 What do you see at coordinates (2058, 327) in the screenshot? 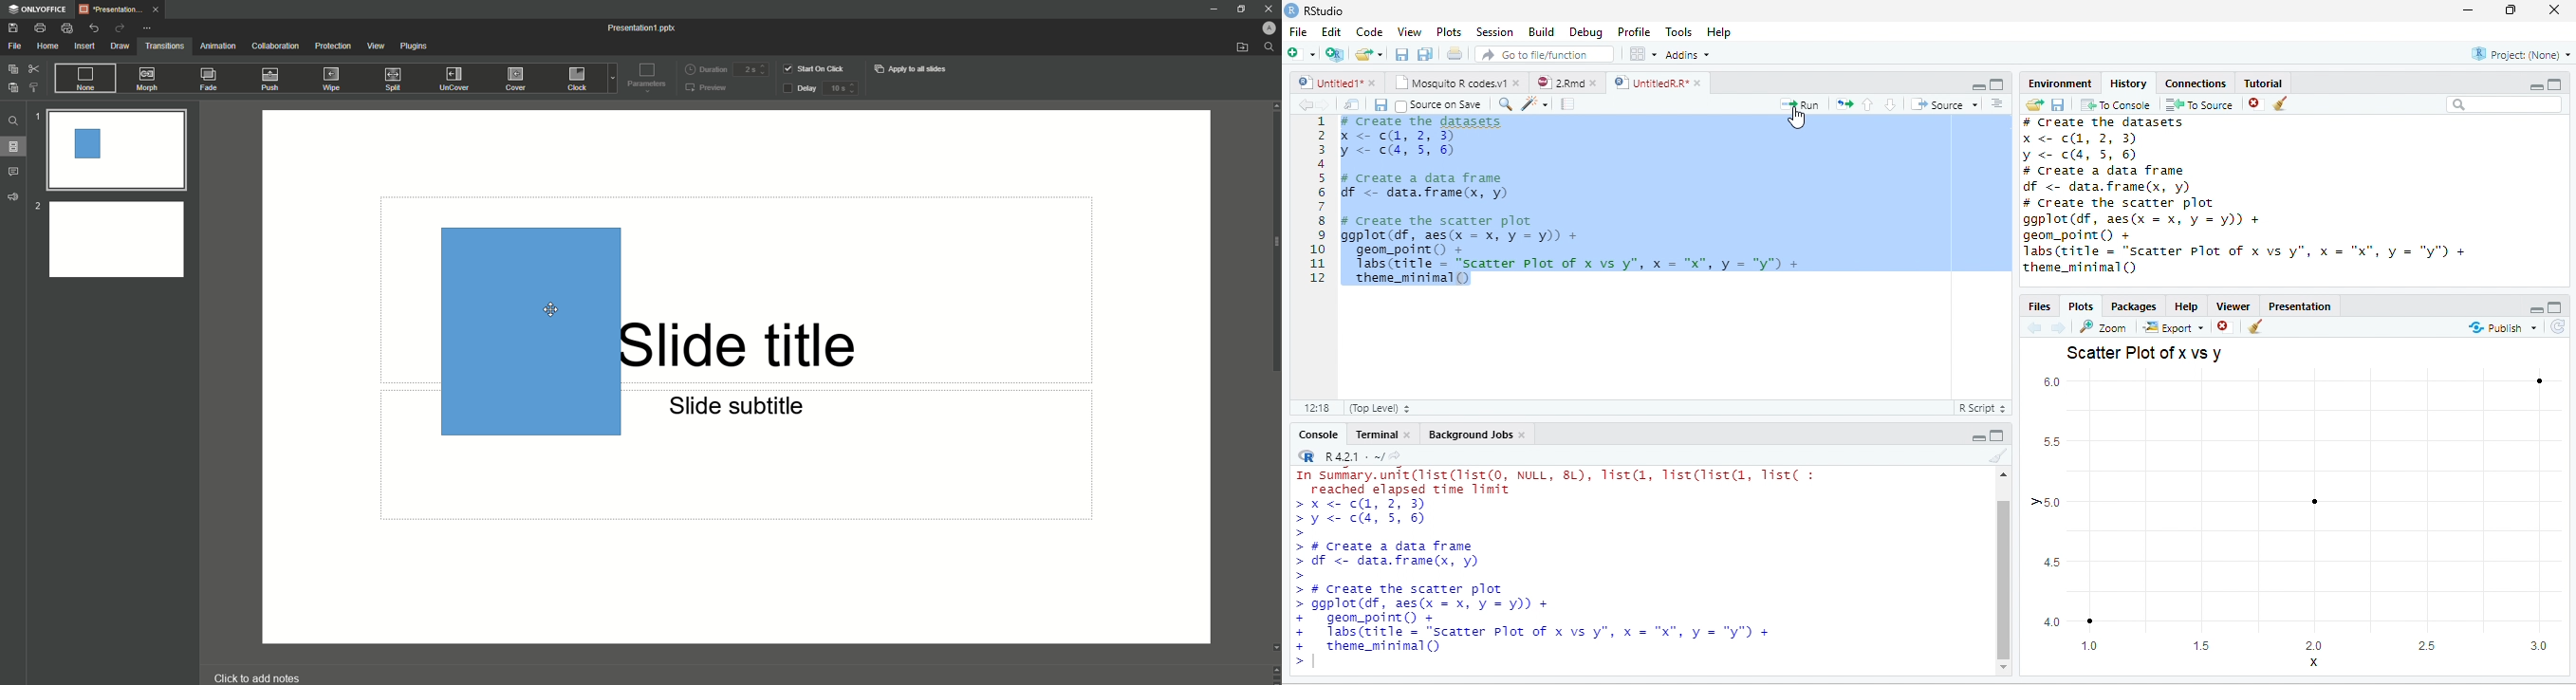
I see `Next plot` at bounding box center [2058, 327].